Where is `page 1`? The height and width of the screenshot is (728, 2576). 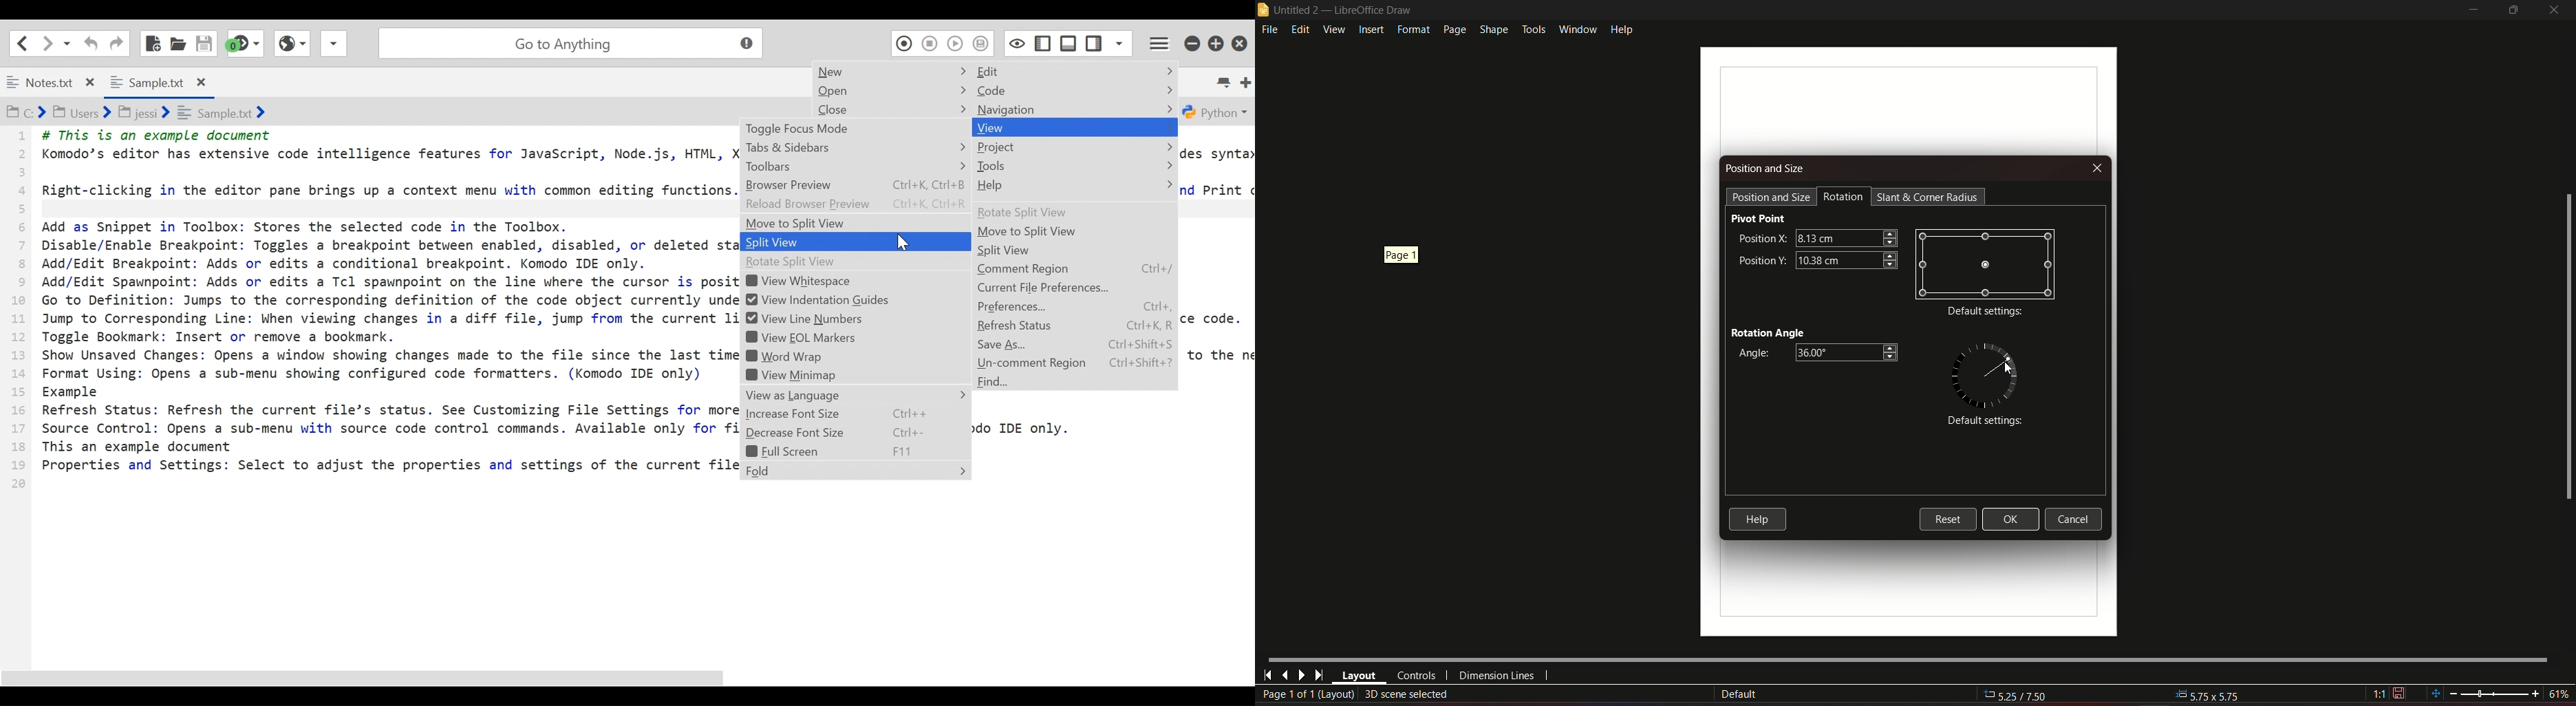 page 1 is located at coordinates (1402, 253).